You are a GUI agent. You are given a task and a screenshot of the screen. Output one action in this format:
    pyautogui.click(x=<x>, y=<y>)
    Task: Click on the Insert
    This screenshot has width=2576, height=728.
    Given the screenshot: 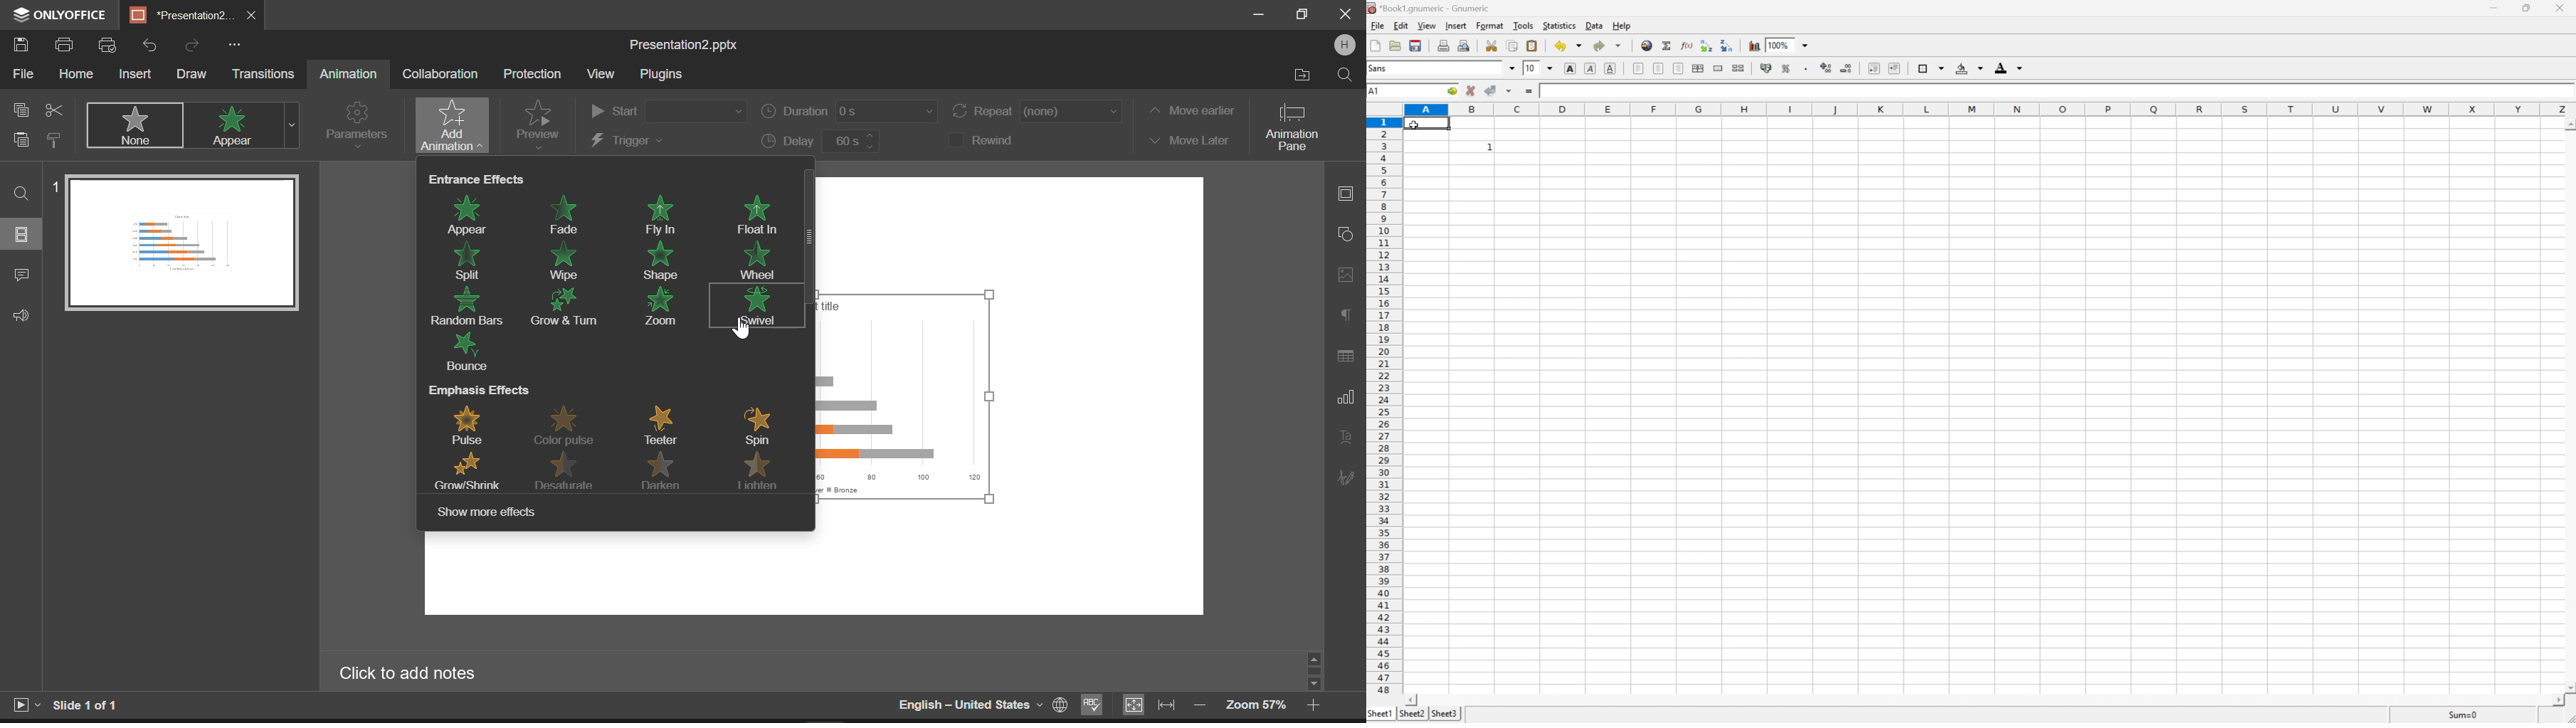 What is the action you would take?
    pyautogui.click(x=136, y=73)
    